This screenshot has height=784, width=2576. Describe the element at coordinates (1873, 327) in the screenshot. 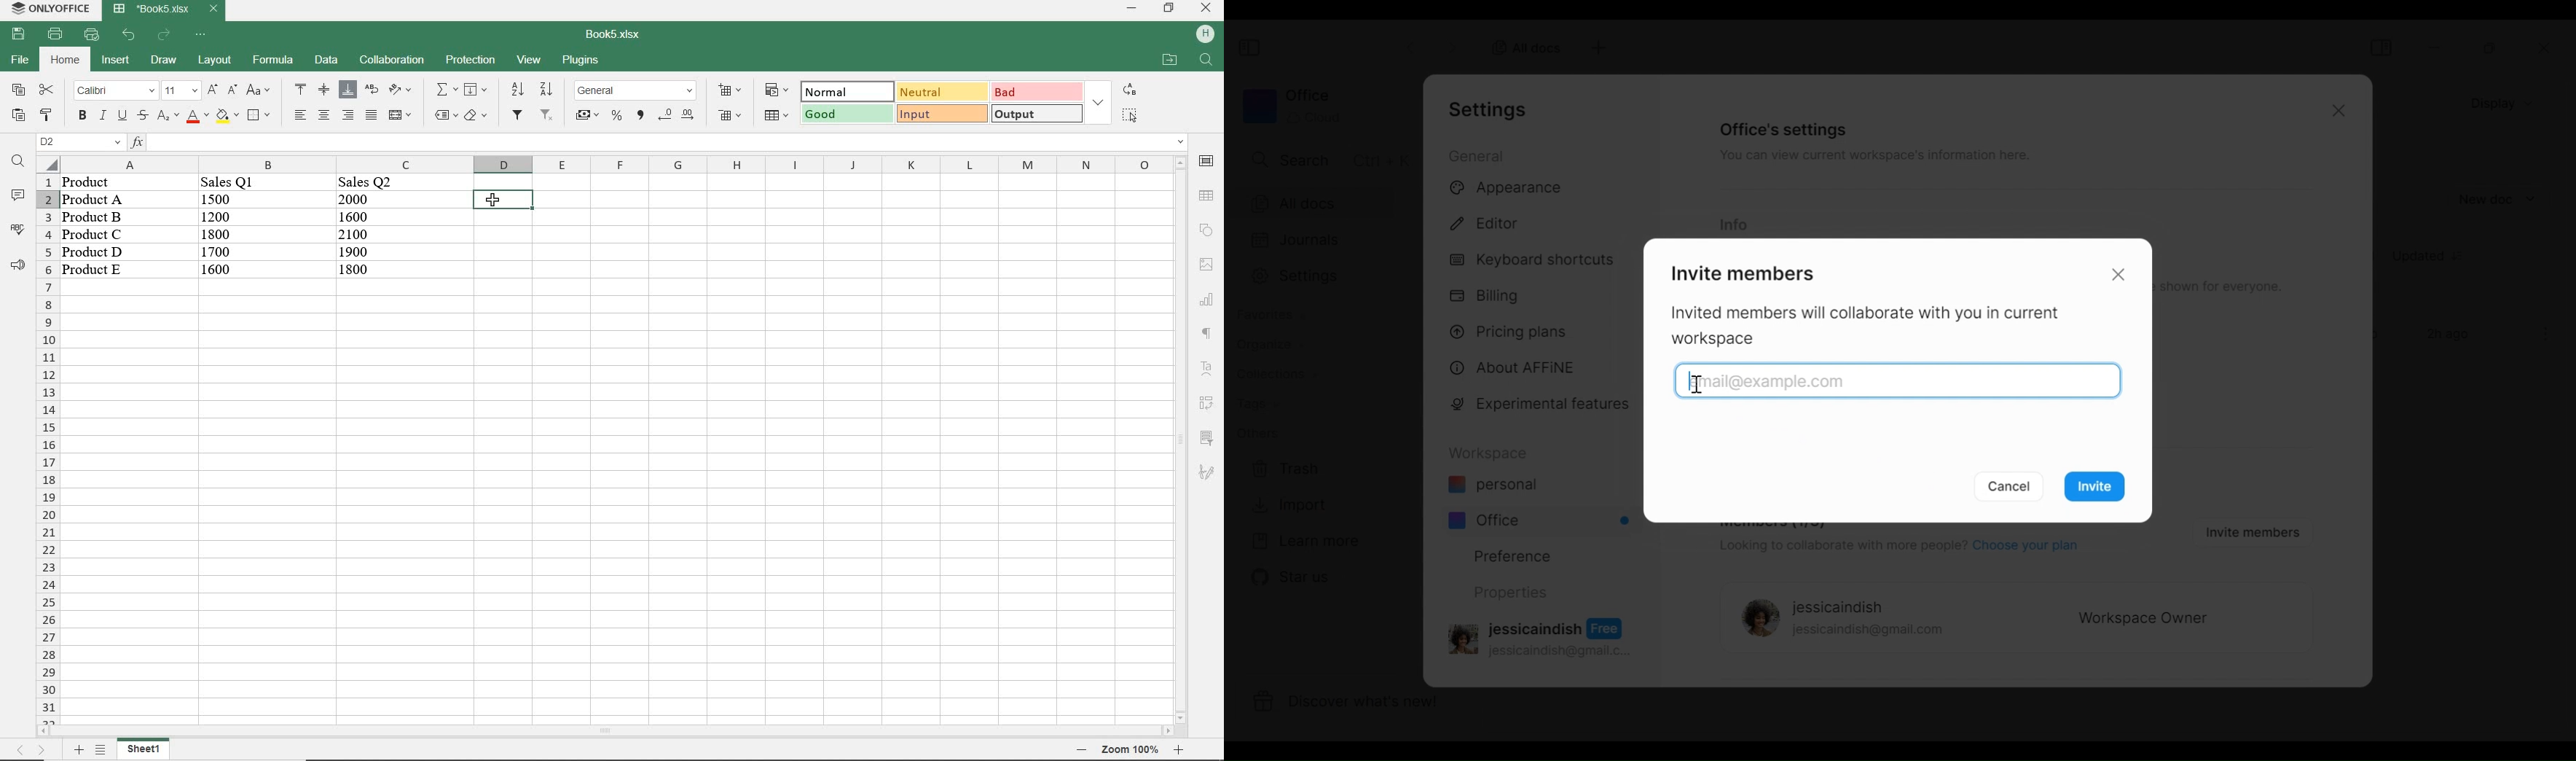

I see `Invited members will collaborate with you in current
workspace` at that location.